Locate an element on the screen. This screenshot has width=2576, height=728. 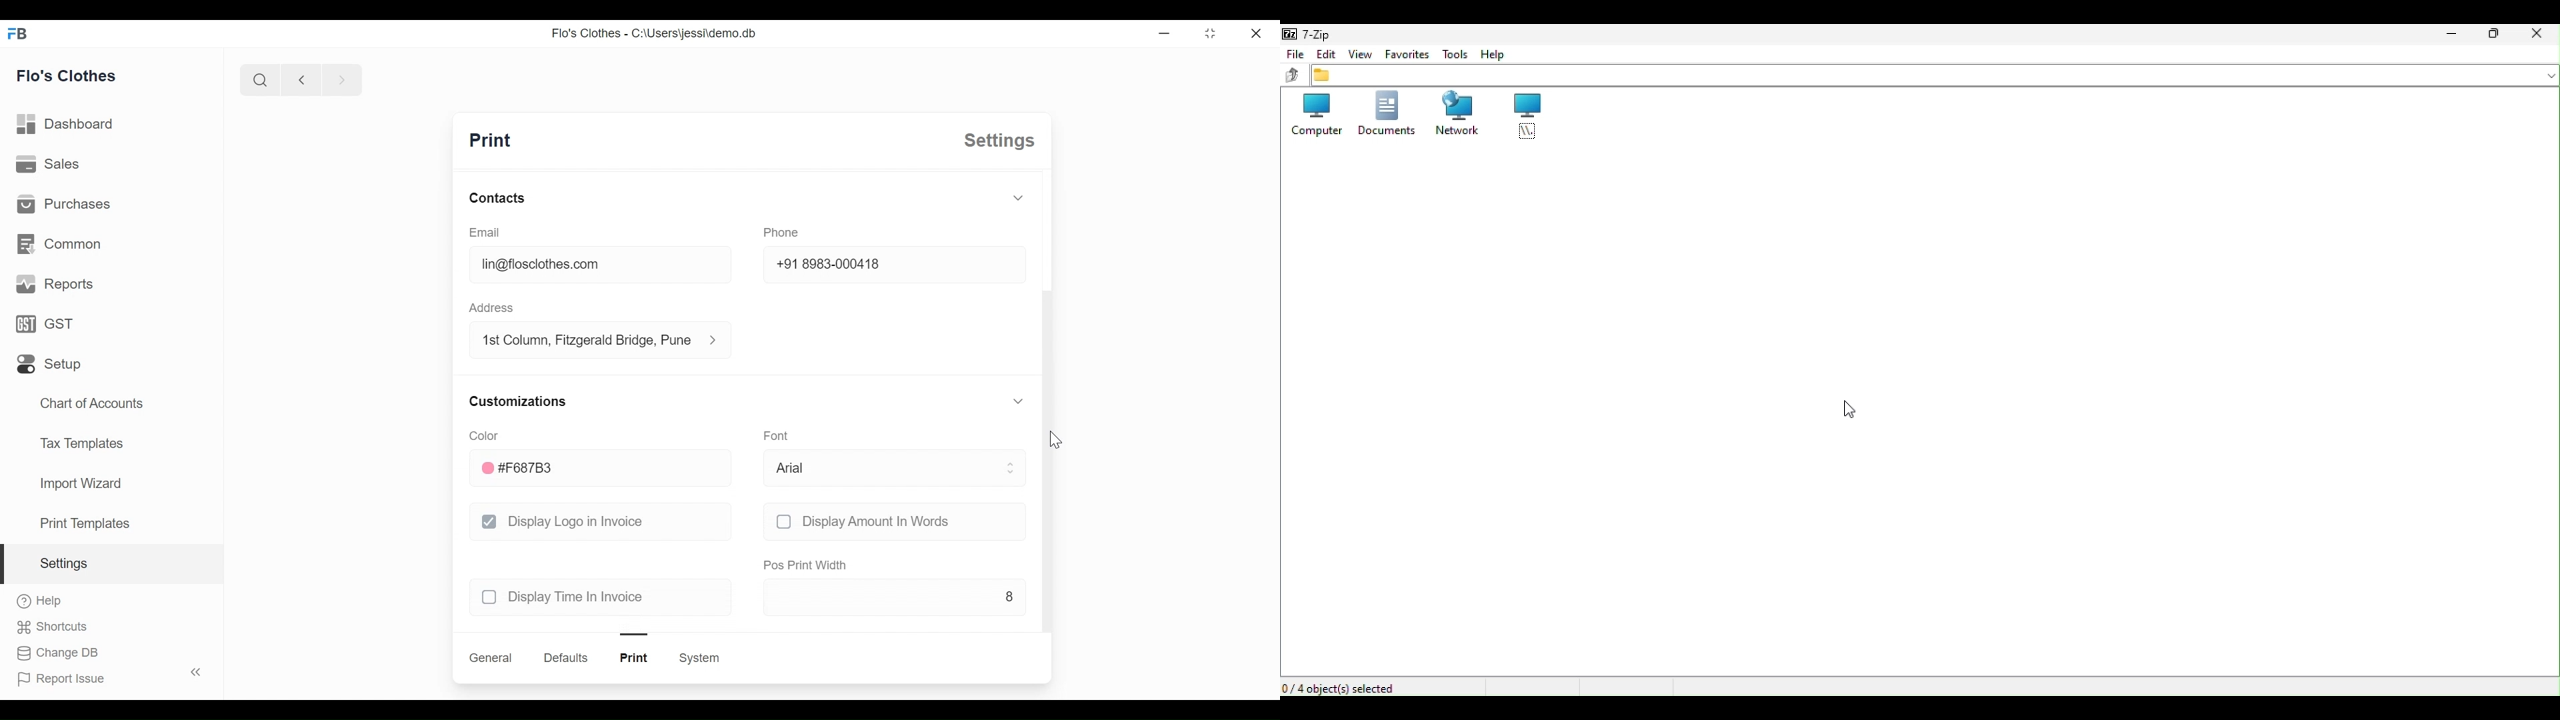
scroll bar is located at coordinates (1048, 461).